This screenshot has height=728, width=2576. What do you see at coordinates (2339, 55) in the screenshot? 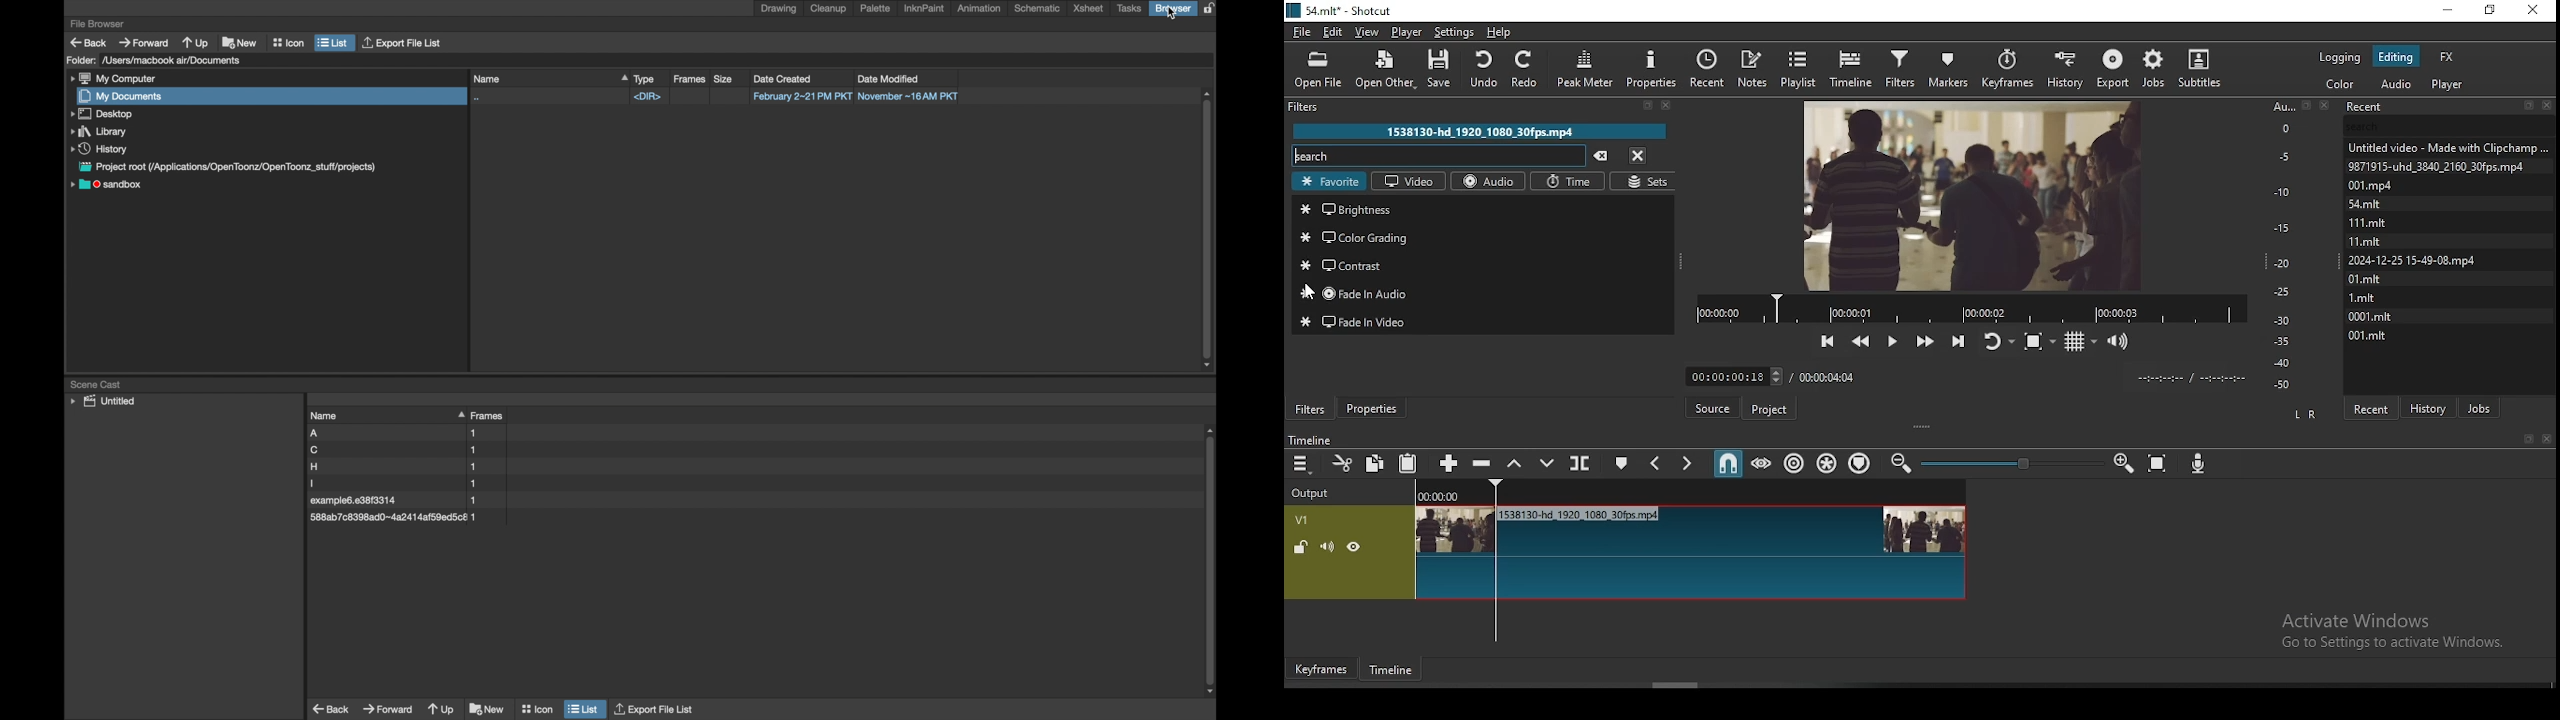
I see `logging` at bounding box center [2339, 55].